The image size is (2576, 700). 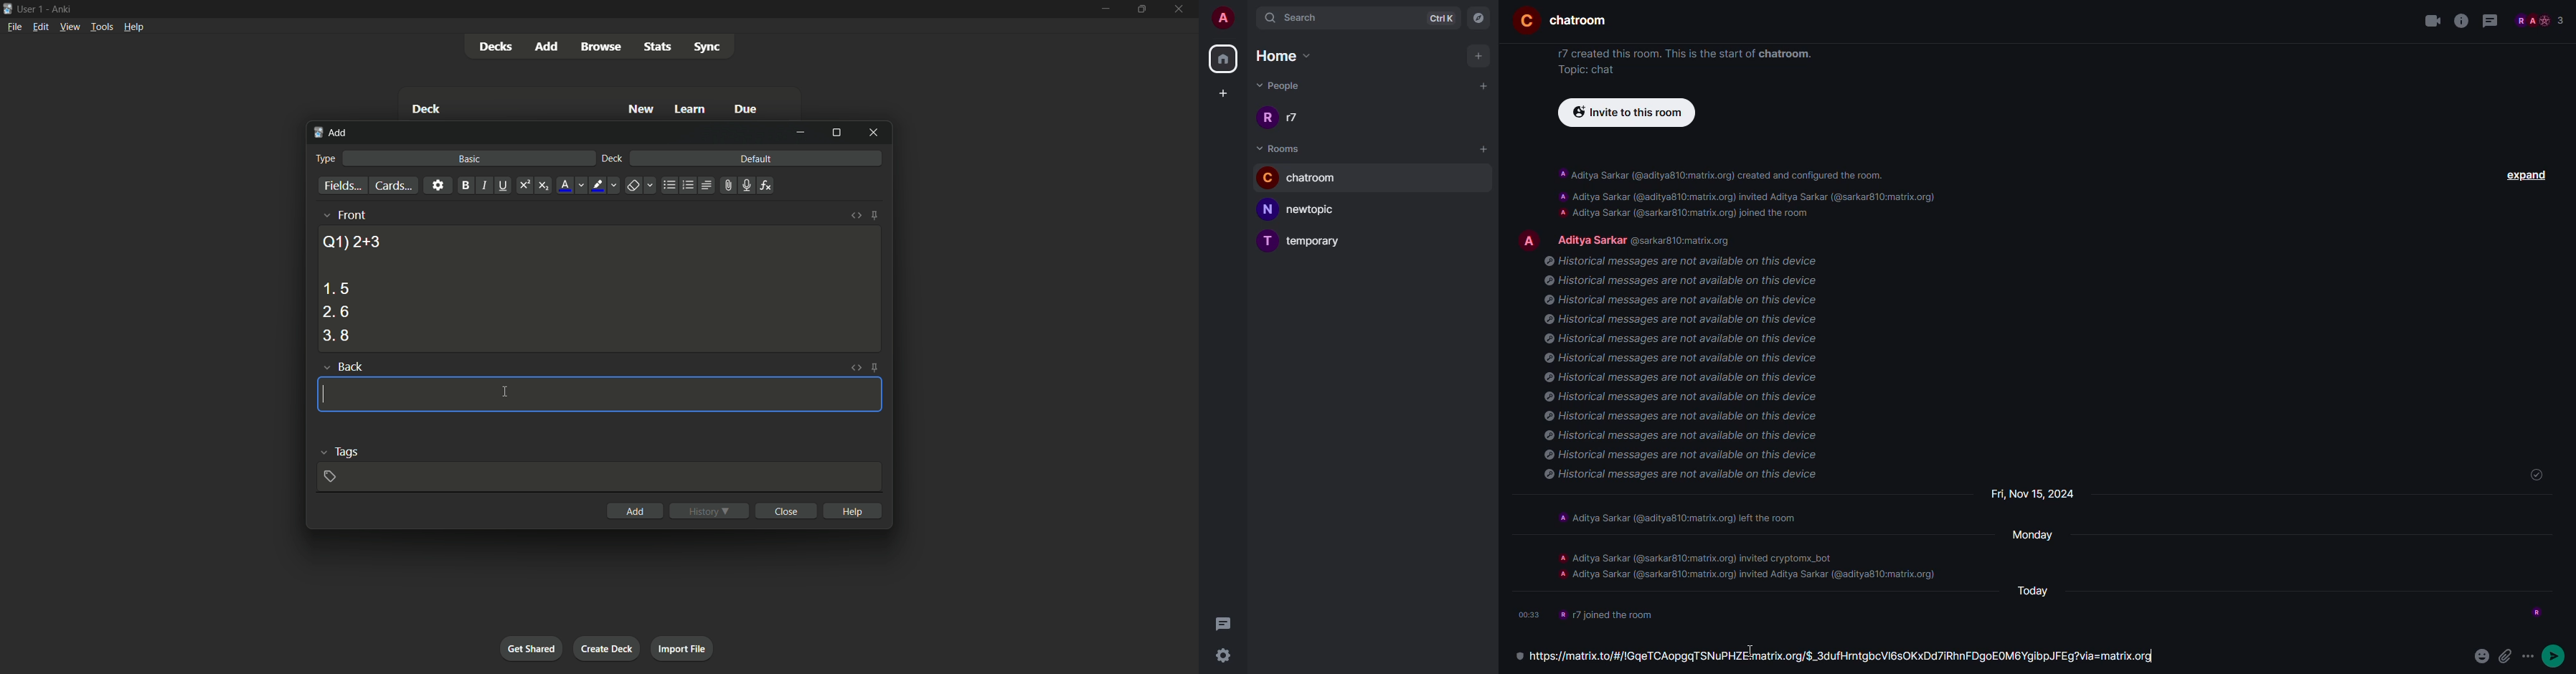 I want to click on link pasted, so click(x=1844, y=655).